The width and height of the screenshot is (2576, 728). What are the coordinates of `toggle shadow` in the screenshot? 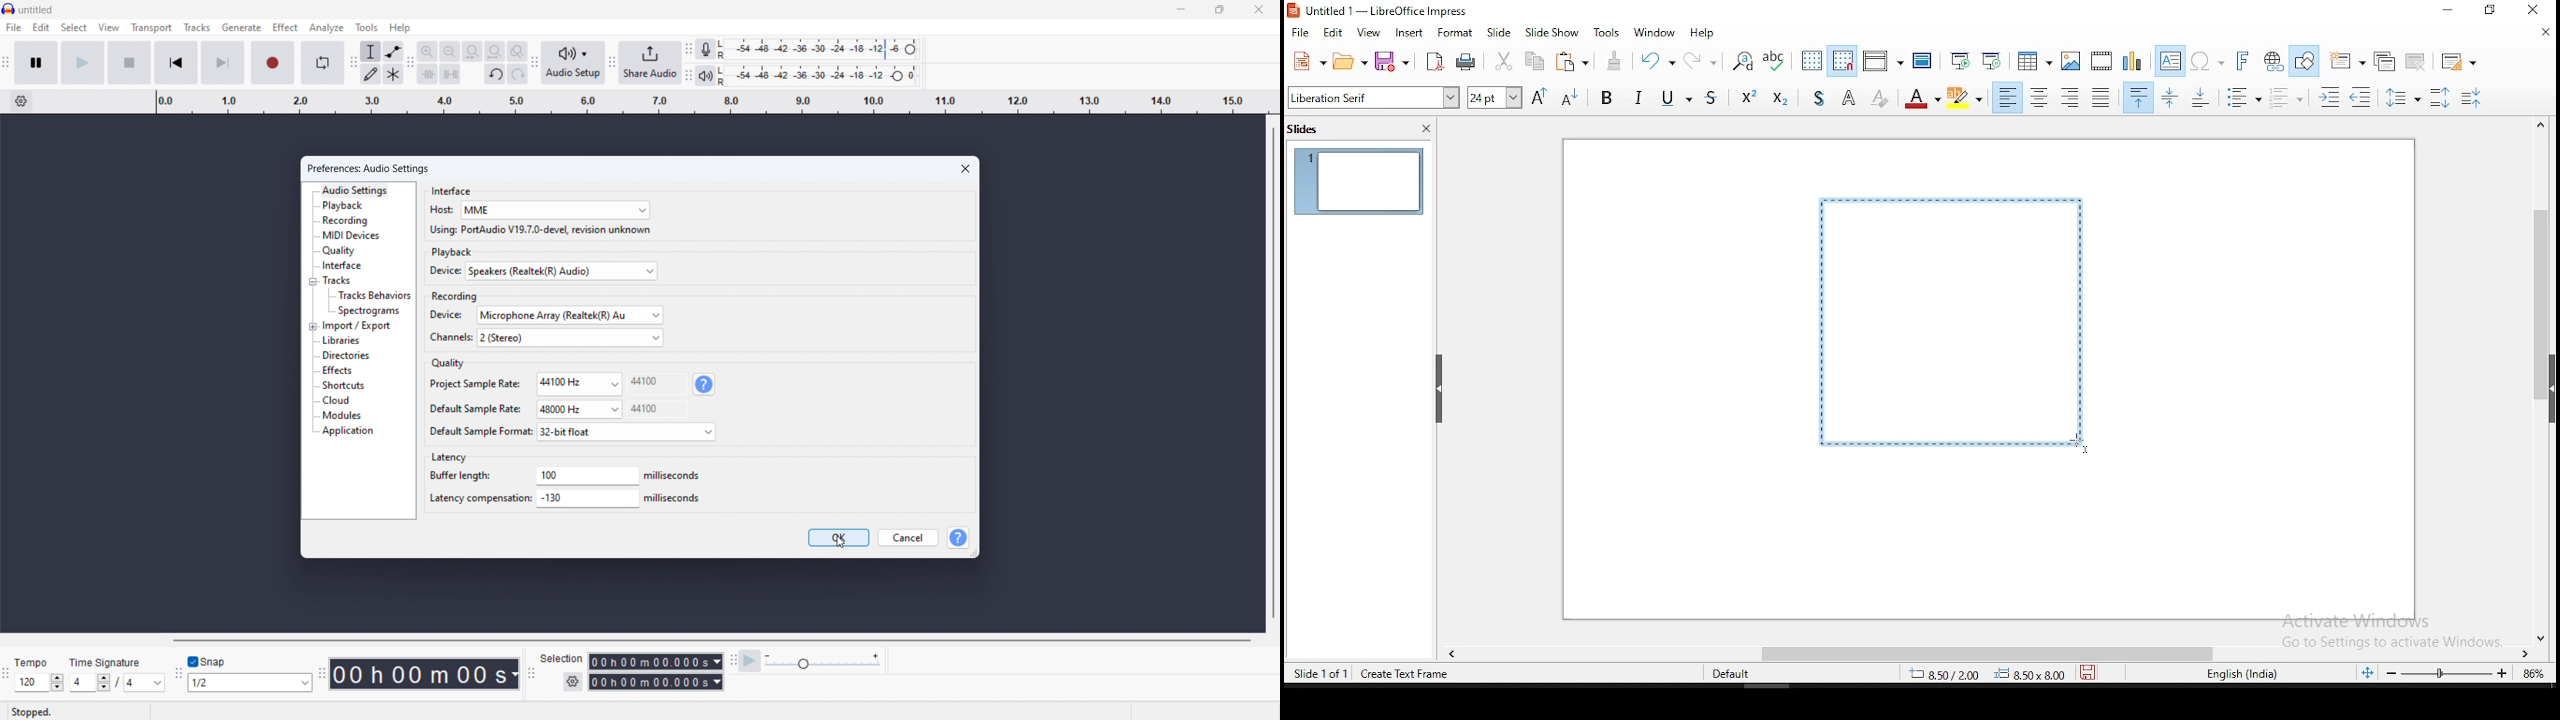 It's located at (1823, 98).